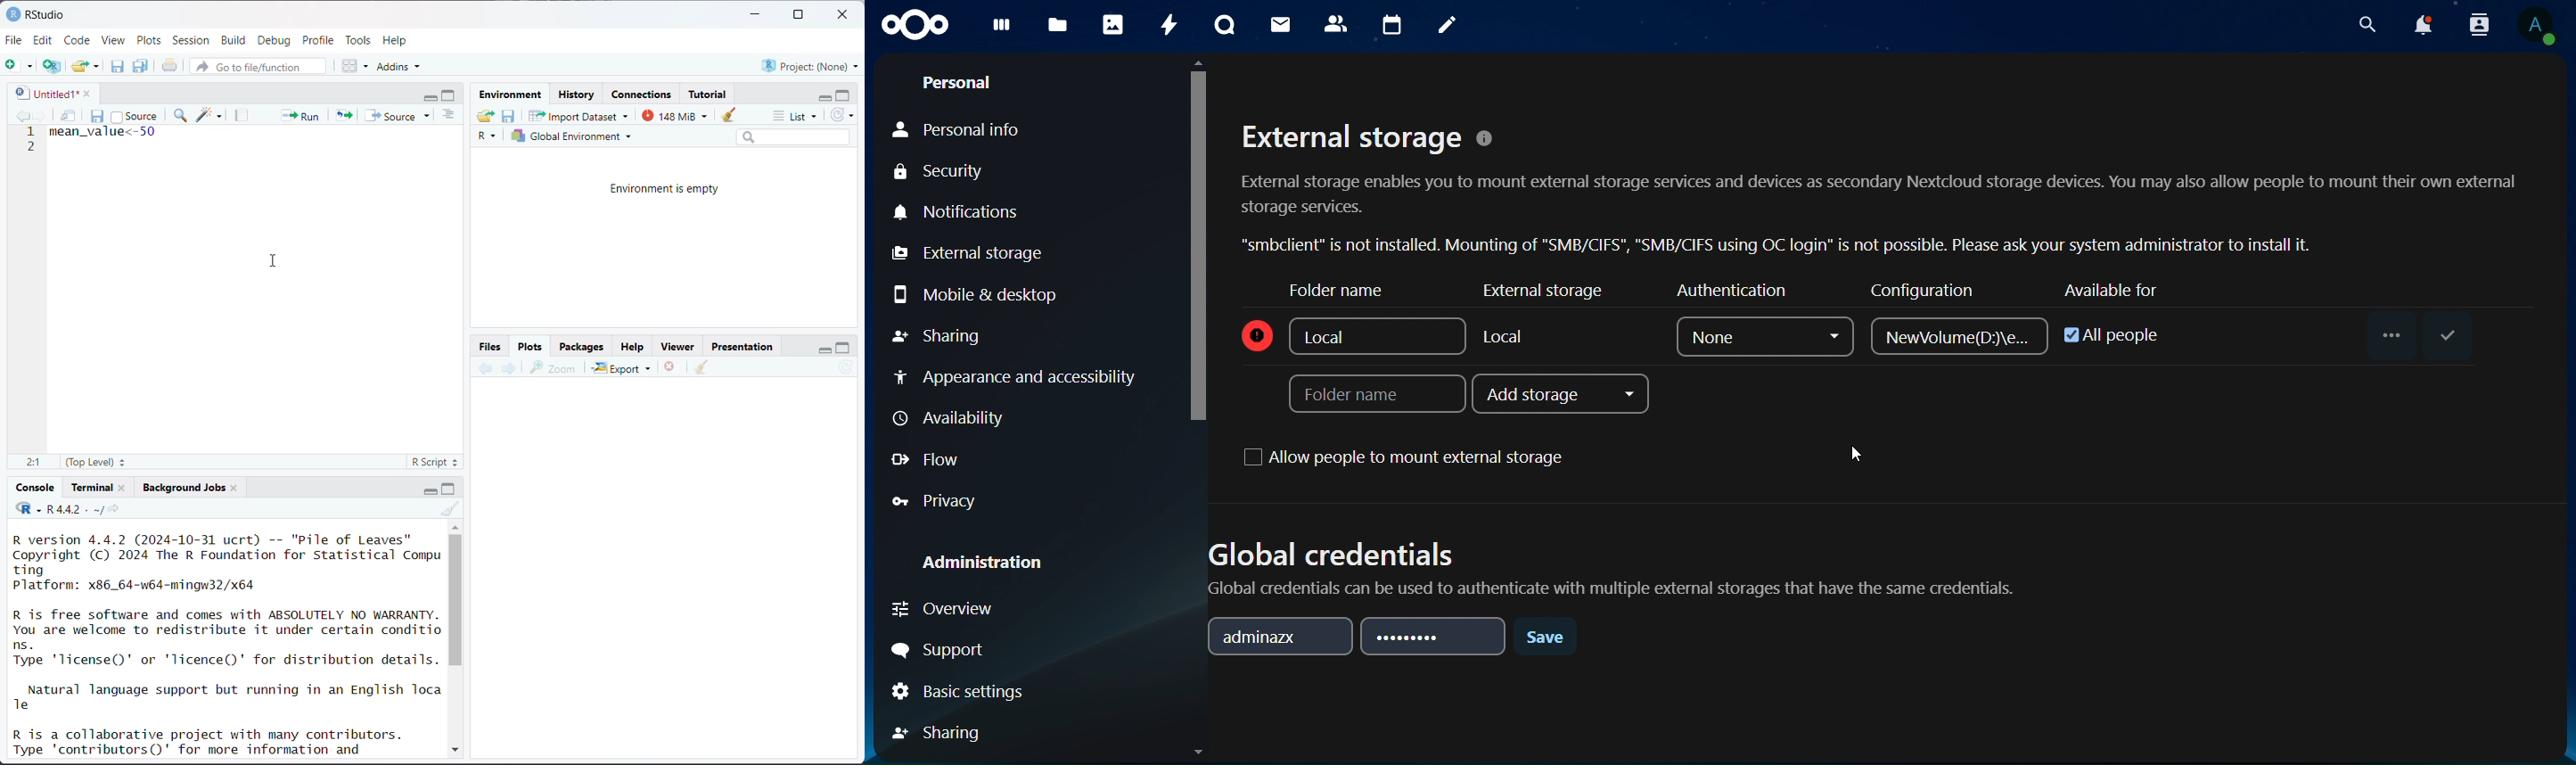 This screenshot has width=2576, height=784. Describe the element at coordinates (450, 488) in the screenshot. I see `maximize` at that location.